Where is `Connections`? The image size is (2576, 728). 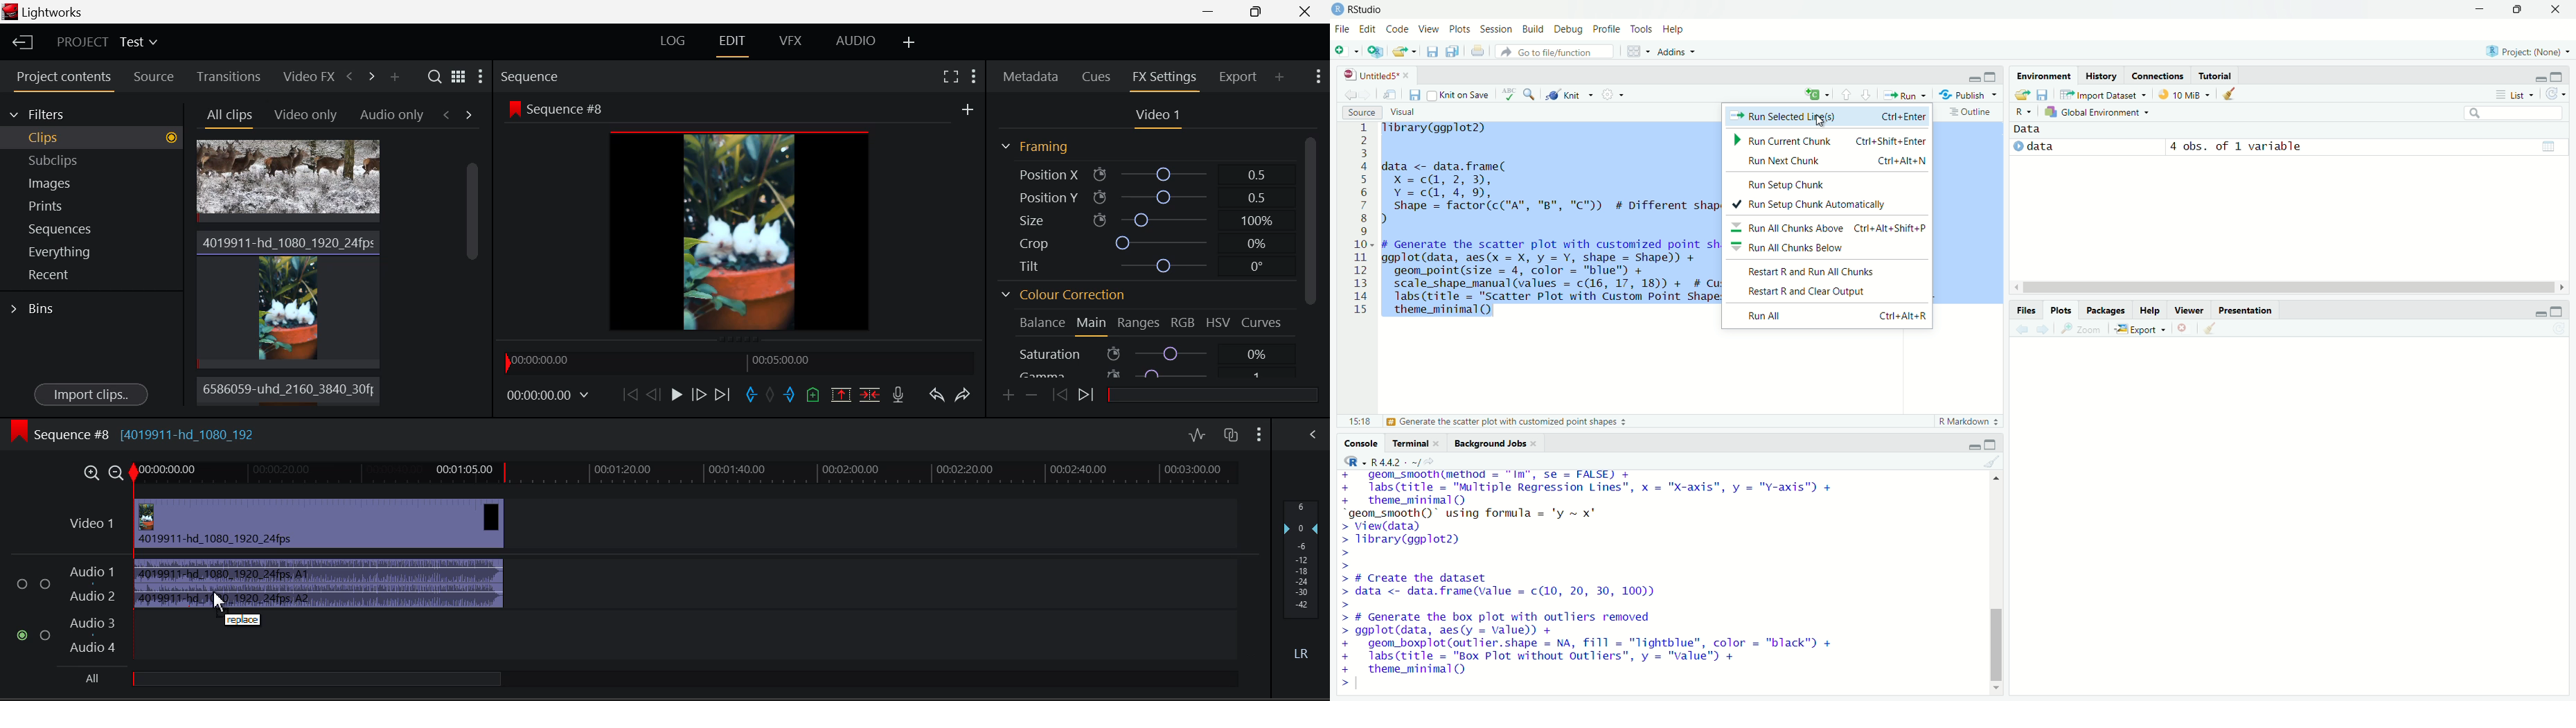
Connections is located at coordinates (2157, 75).